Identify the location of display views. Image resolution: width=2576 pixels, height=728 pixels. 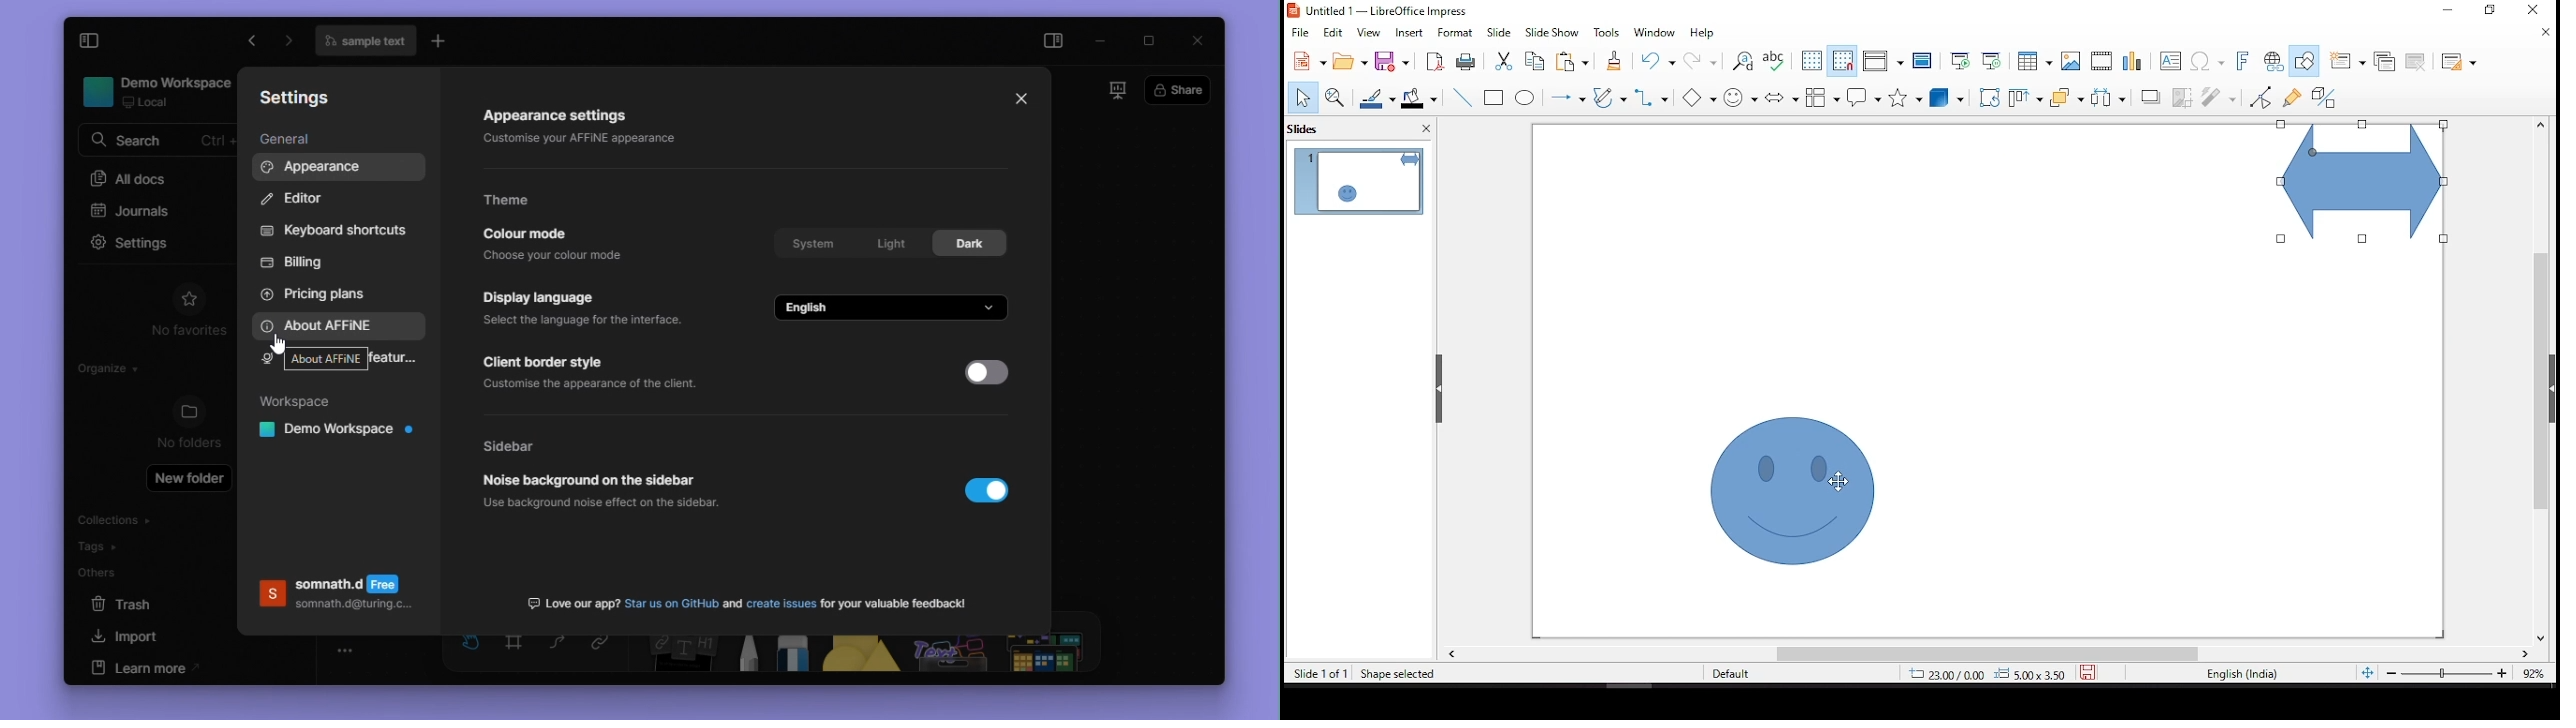
(1883, 62).